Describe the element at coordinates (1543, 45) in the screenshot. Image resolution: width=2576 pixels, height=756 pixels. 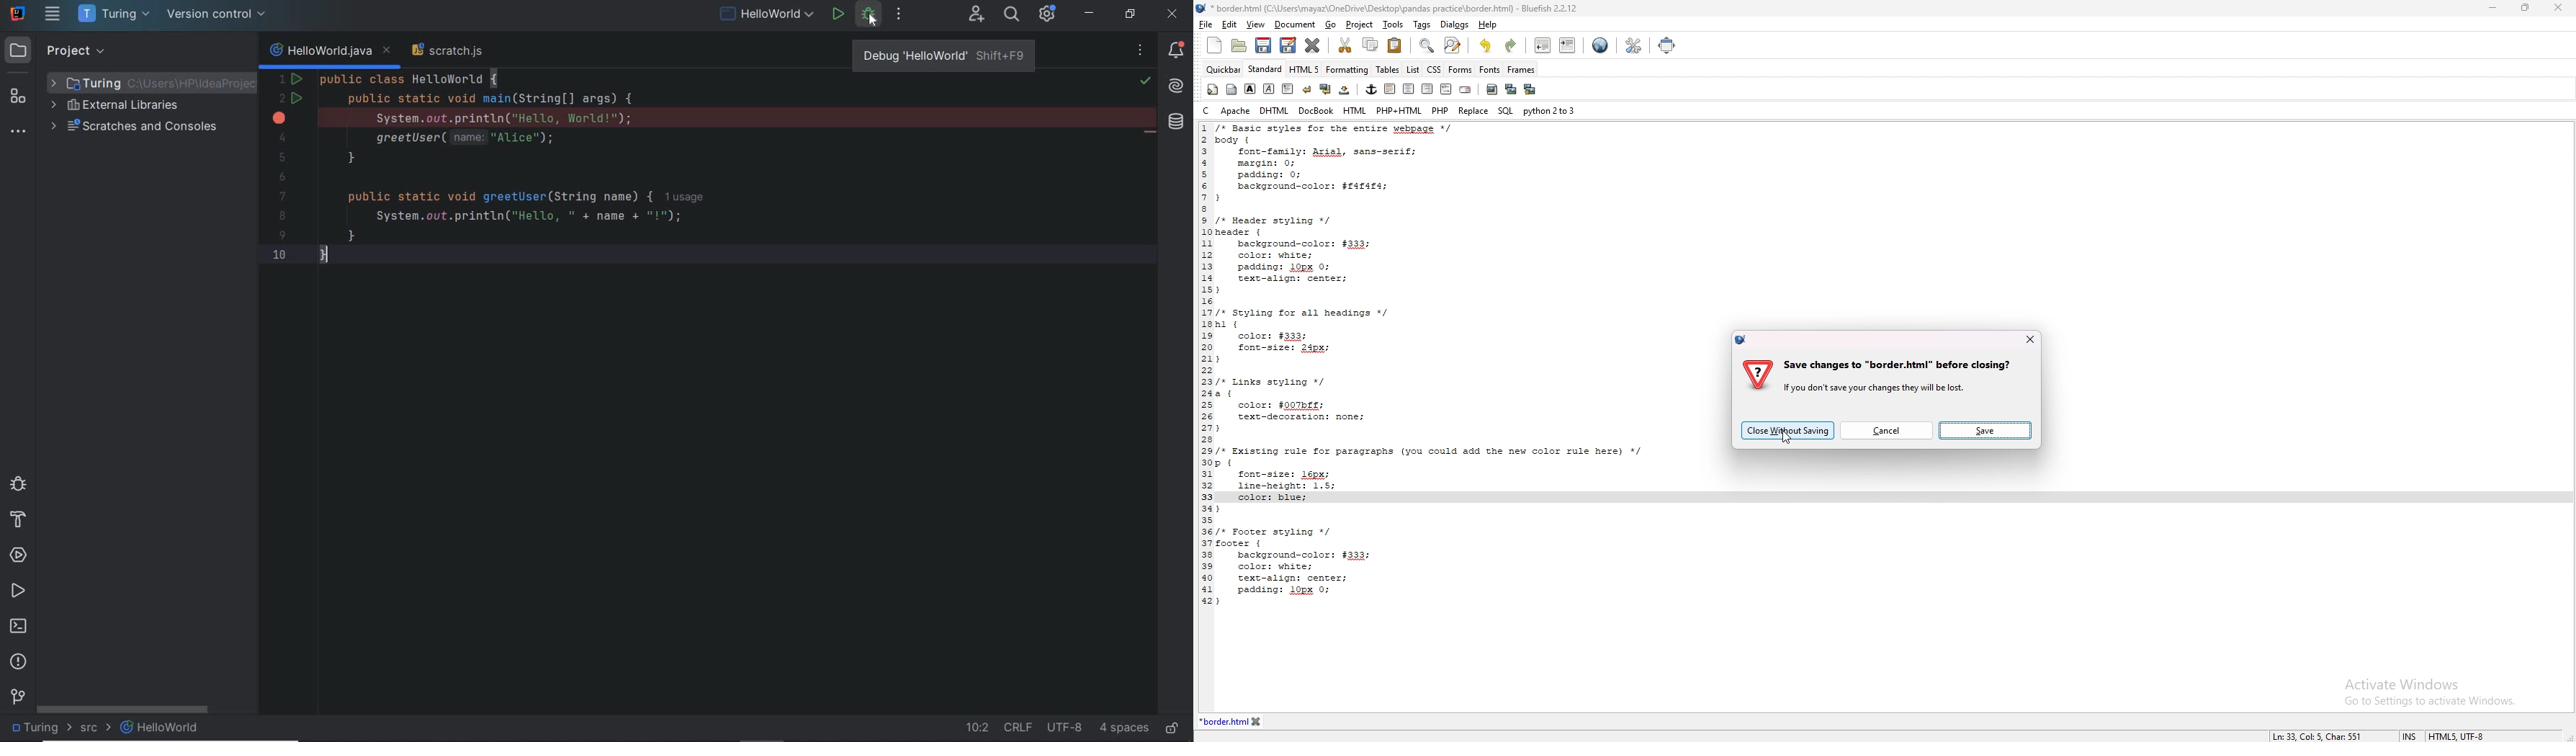
I see `unindent` at that location.